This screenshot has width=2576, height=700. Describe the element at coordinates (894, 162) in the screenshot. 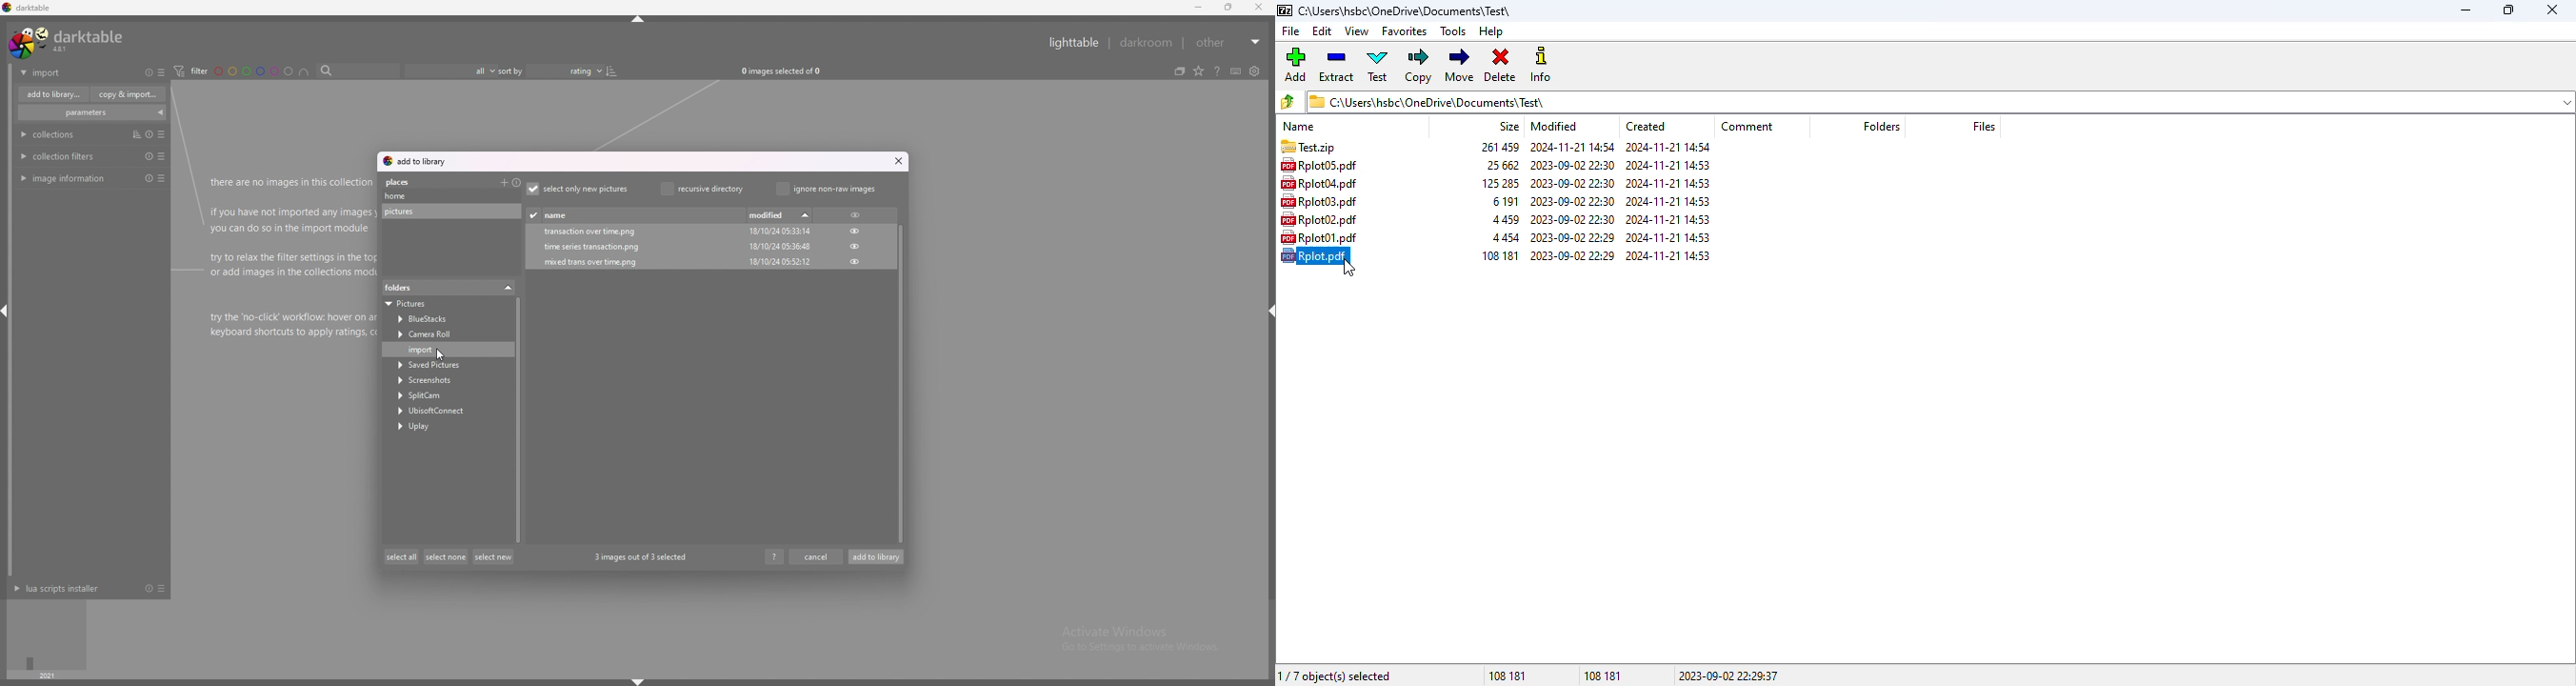

I see `close` at that location.